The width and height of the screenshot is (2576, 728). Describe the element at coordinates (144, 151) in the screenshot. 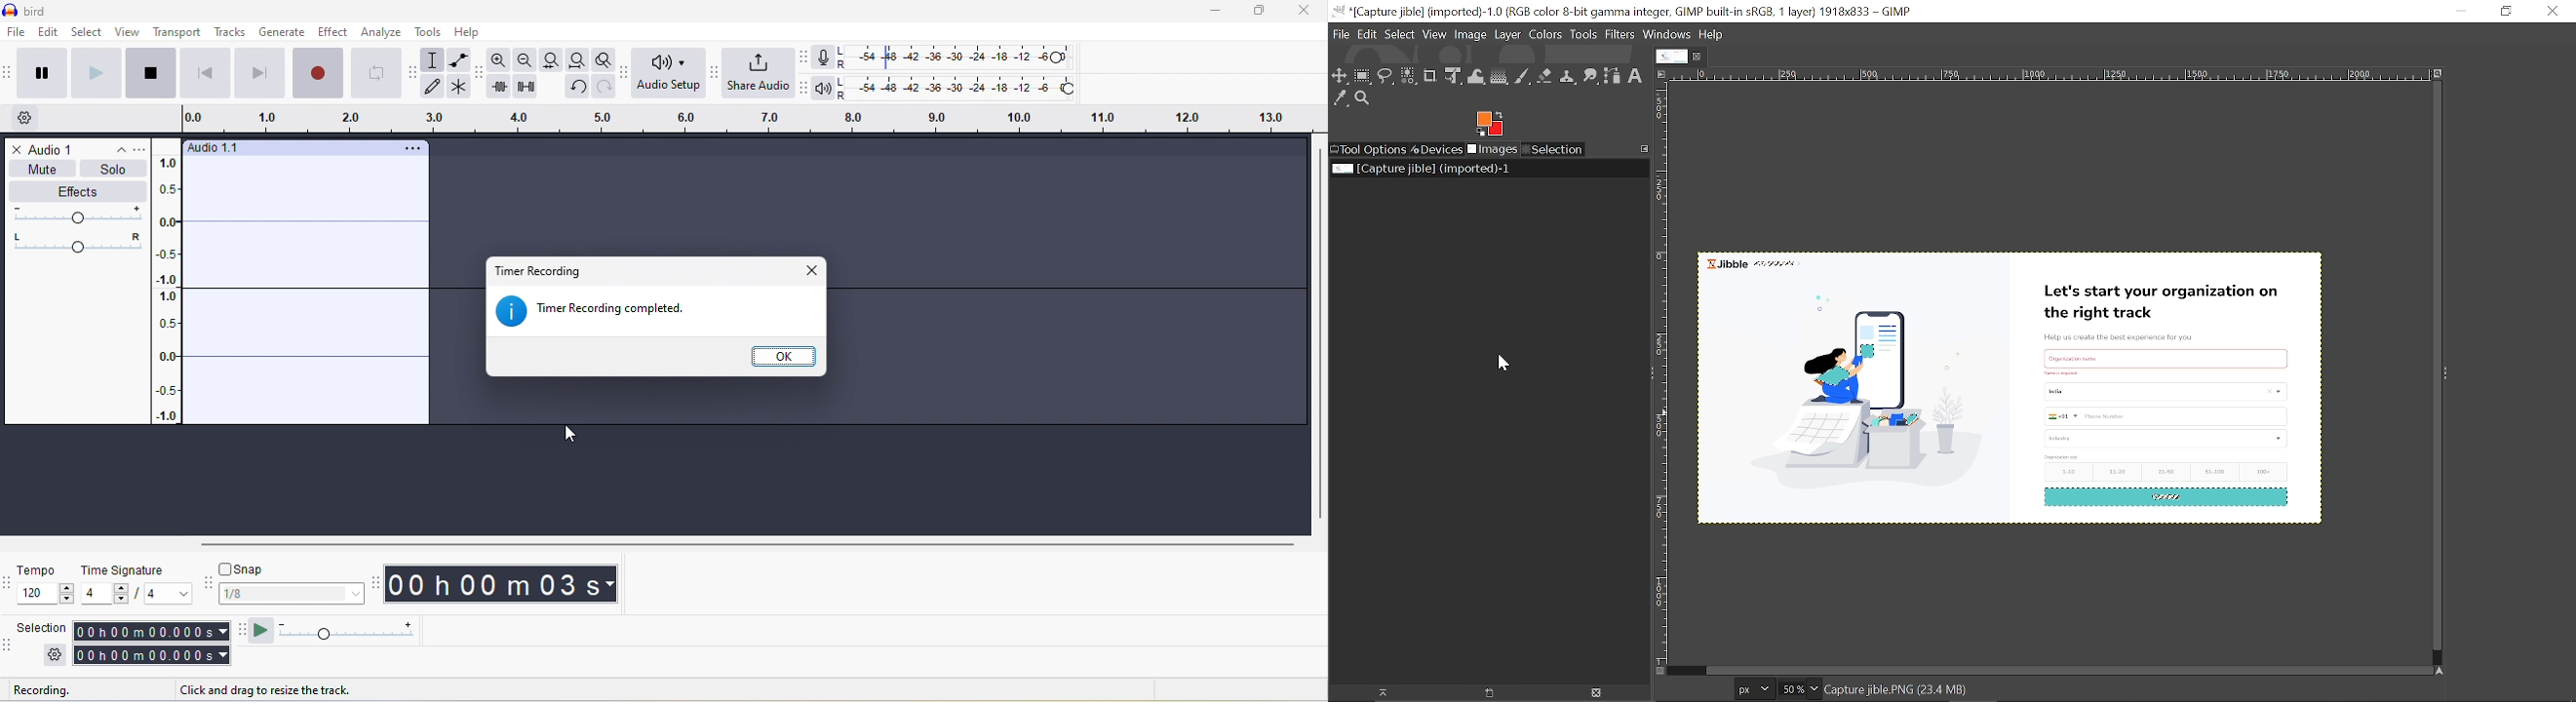

I see `options` at that location.